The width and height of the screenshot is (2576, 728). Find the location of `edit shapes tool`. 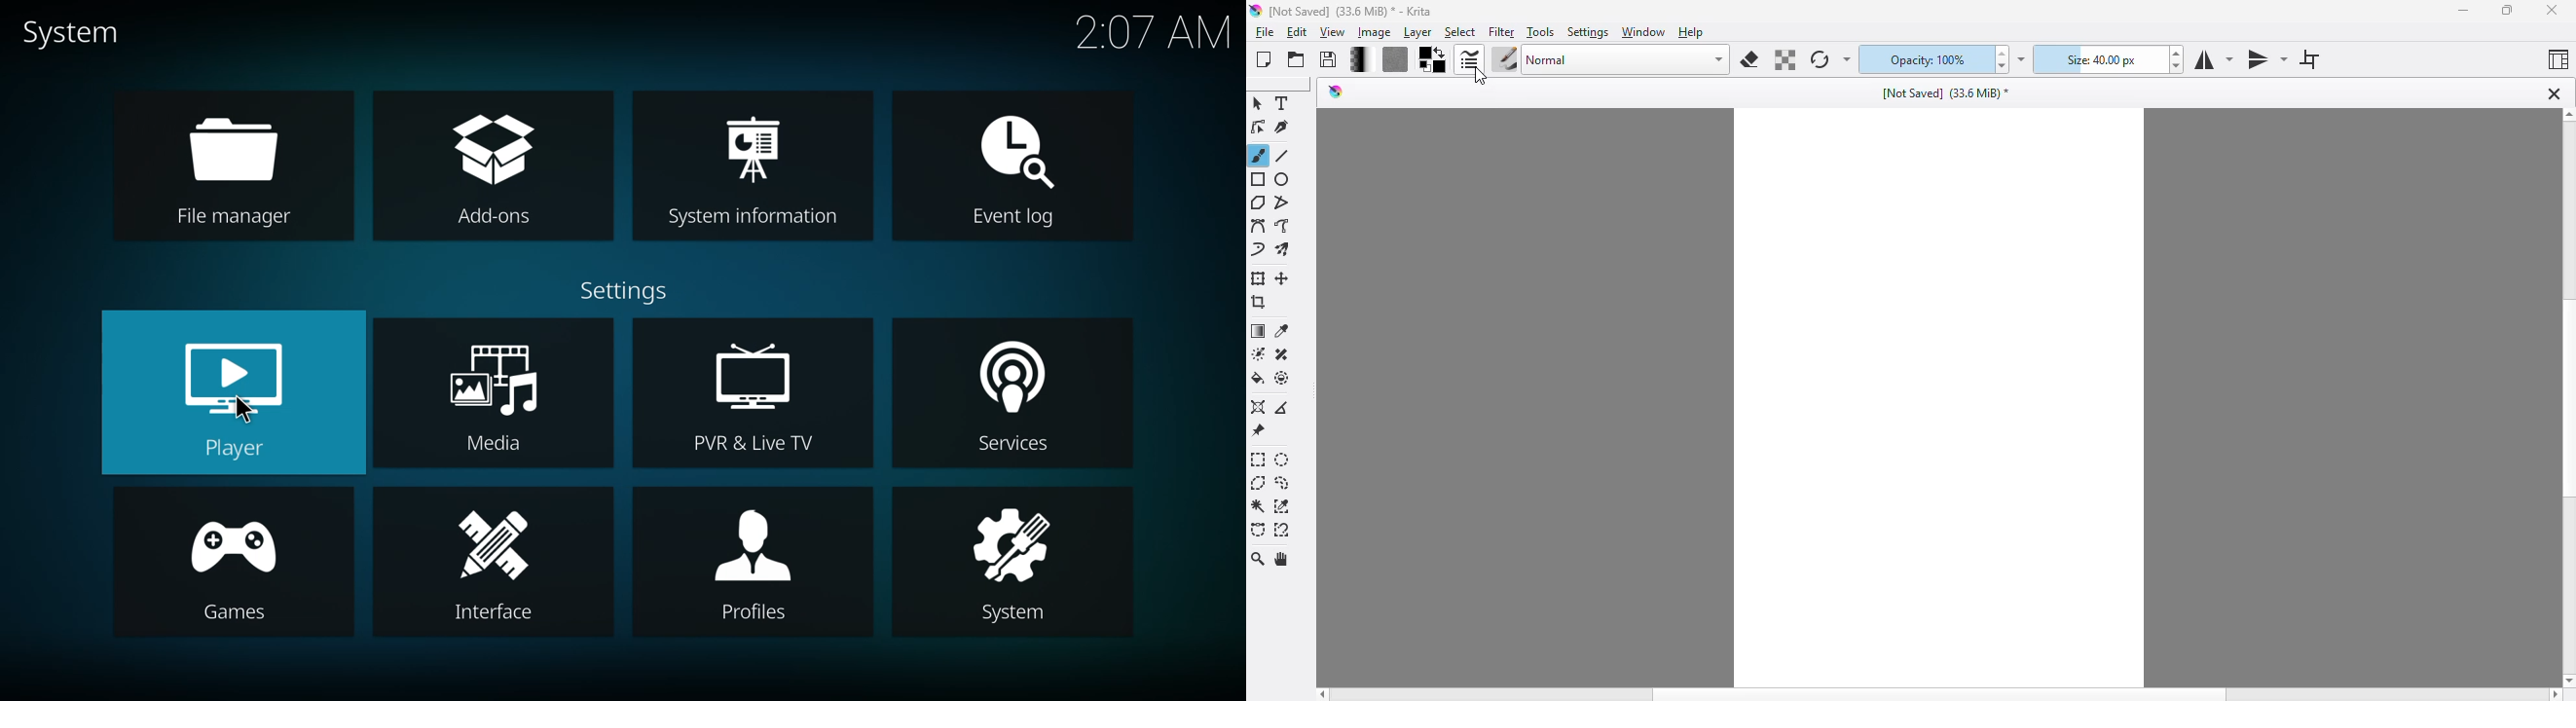

edit shapes tool is located at coordinates (1258, 128).